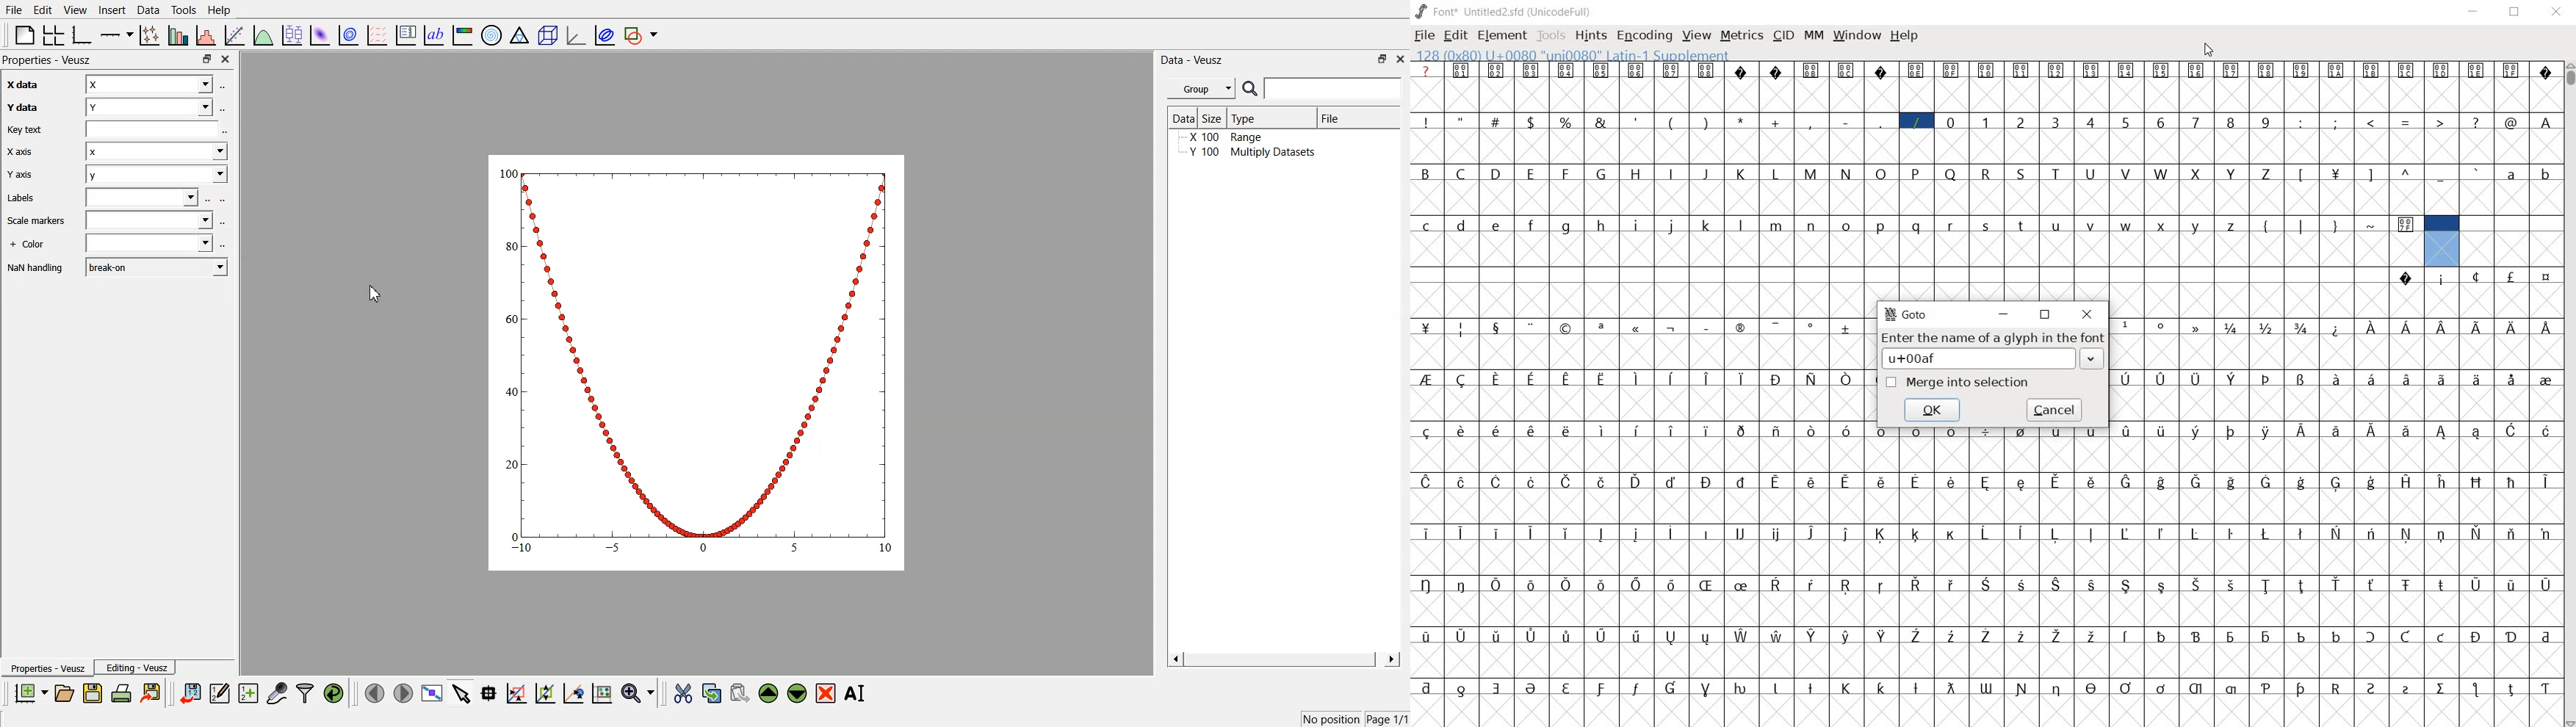 The height and width of the screenshot is (728, 2576). Describe the element at coordinates (1881, 174) in the screenshot. I see `O` at that location.